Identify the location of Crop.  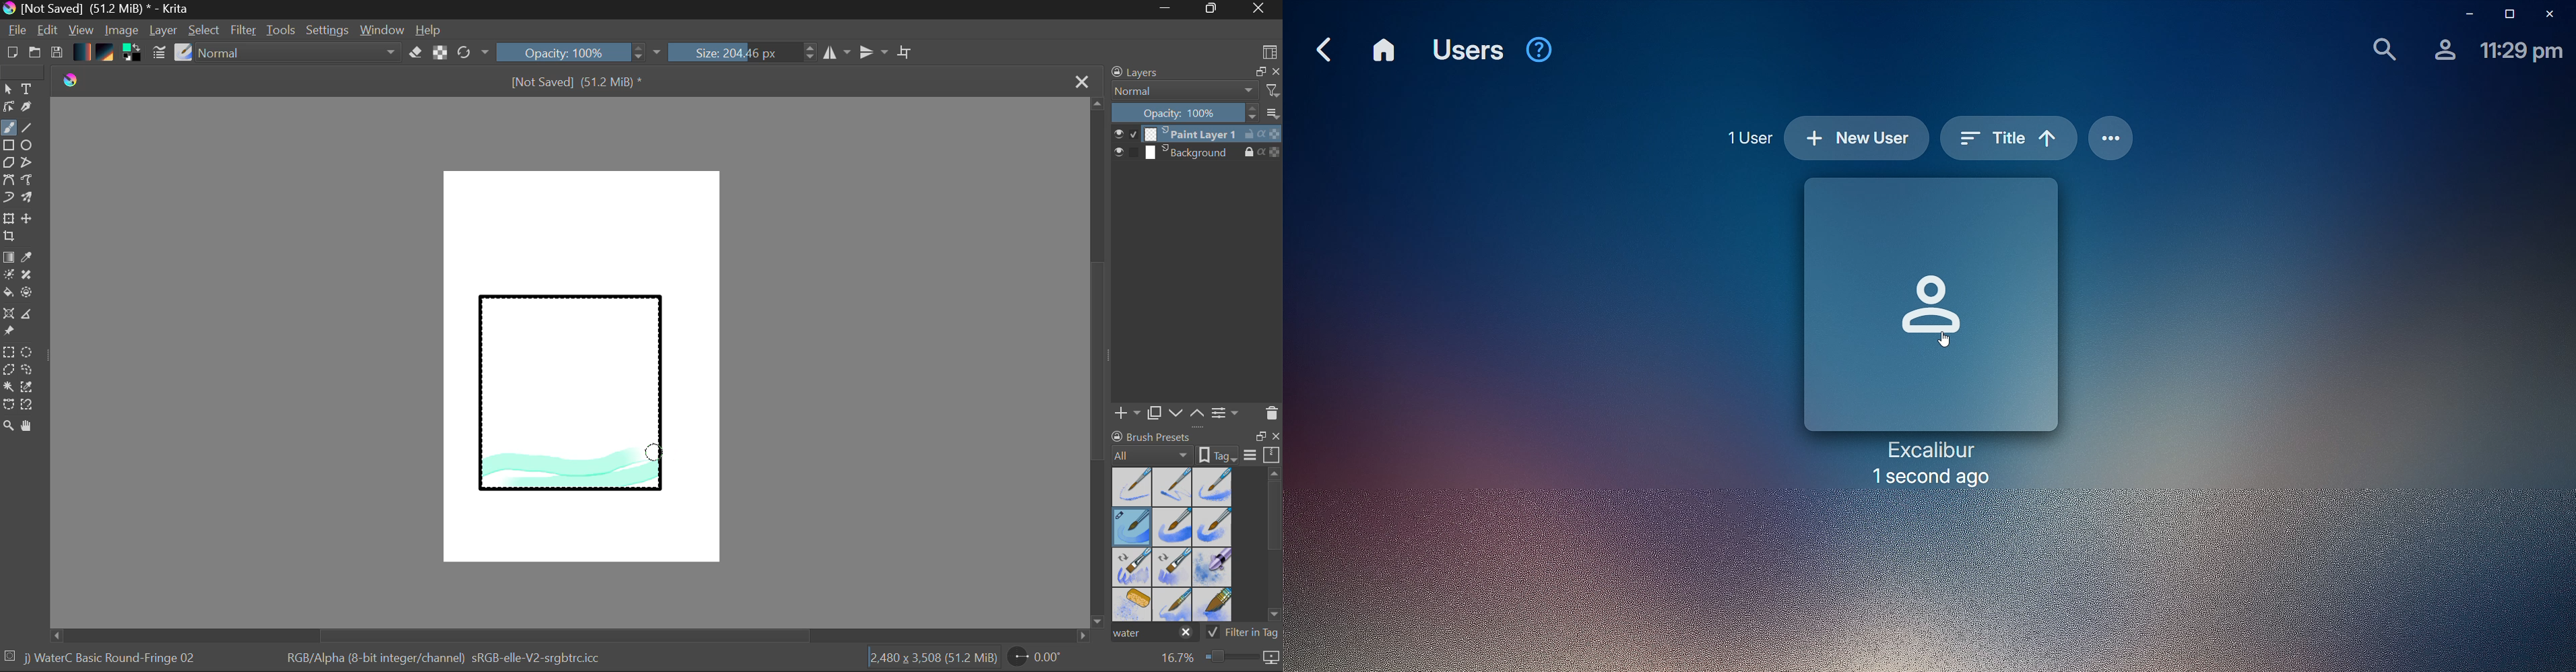
(907, 52).